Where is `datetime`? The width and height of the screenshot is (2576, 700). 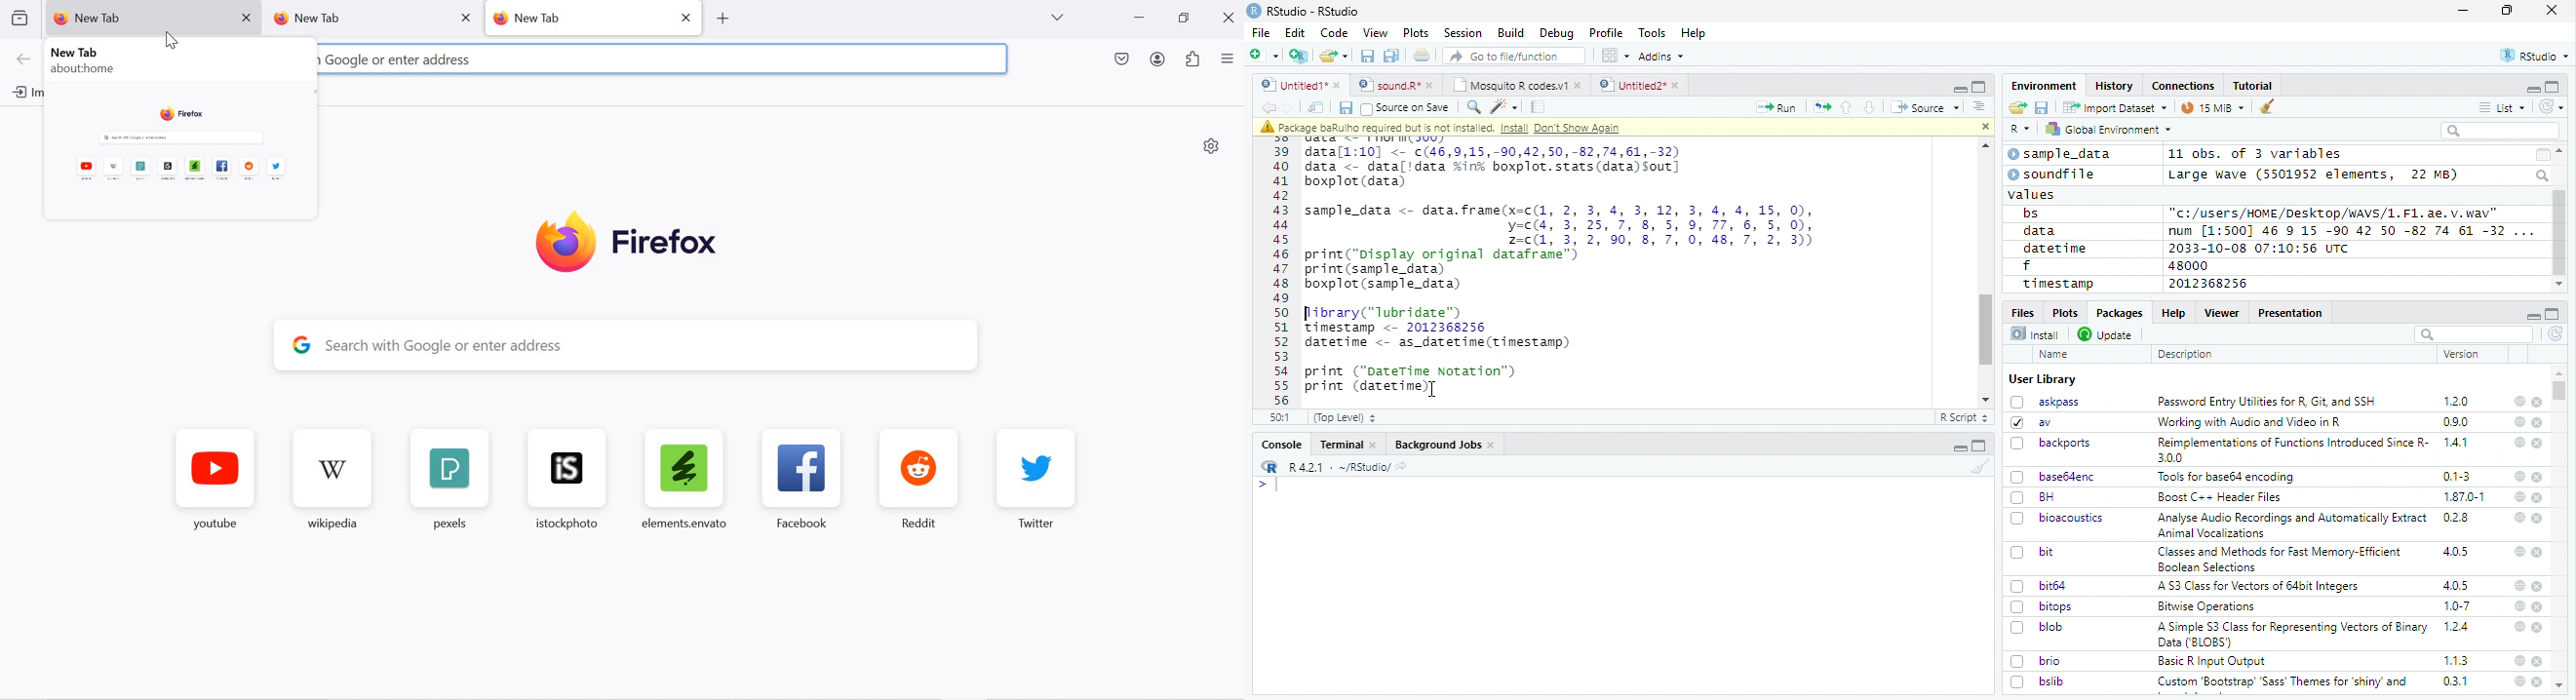 datetime is located at coordinates (2054, 248).